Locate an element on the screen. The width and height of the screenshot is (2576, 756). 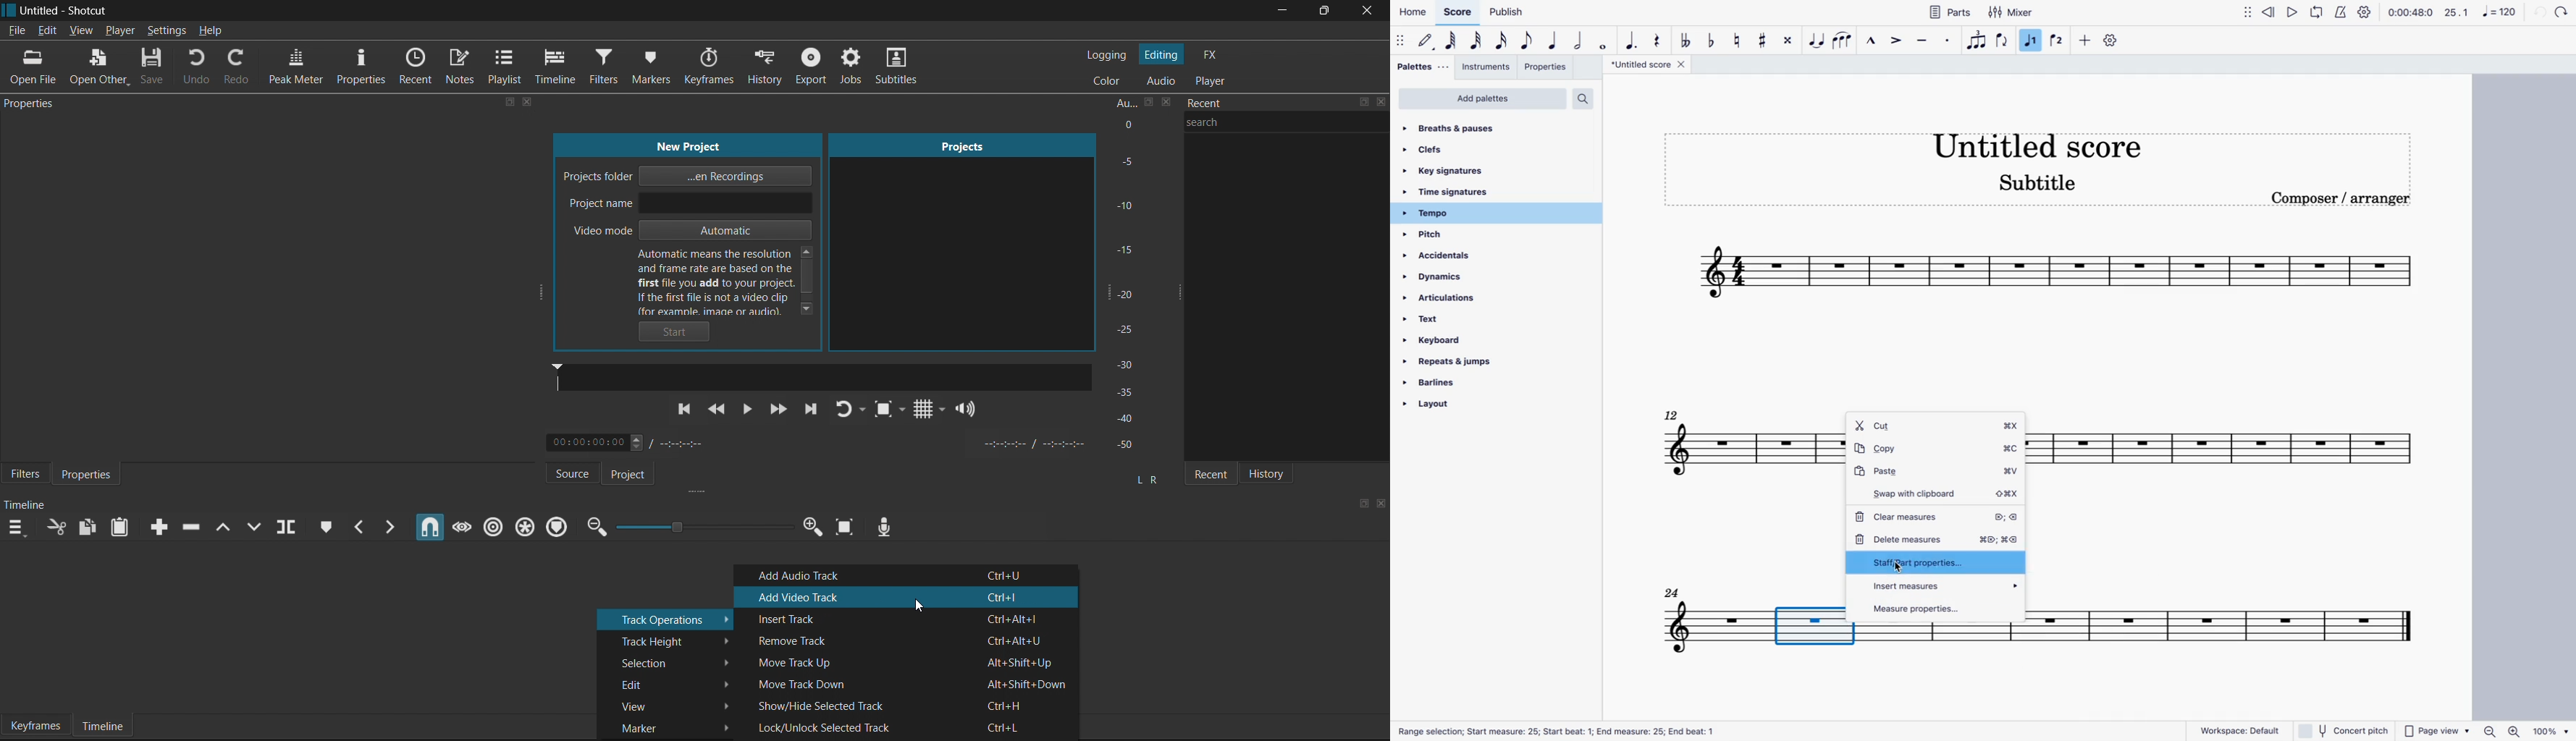
whole note is located at coordinates (1602, 42).